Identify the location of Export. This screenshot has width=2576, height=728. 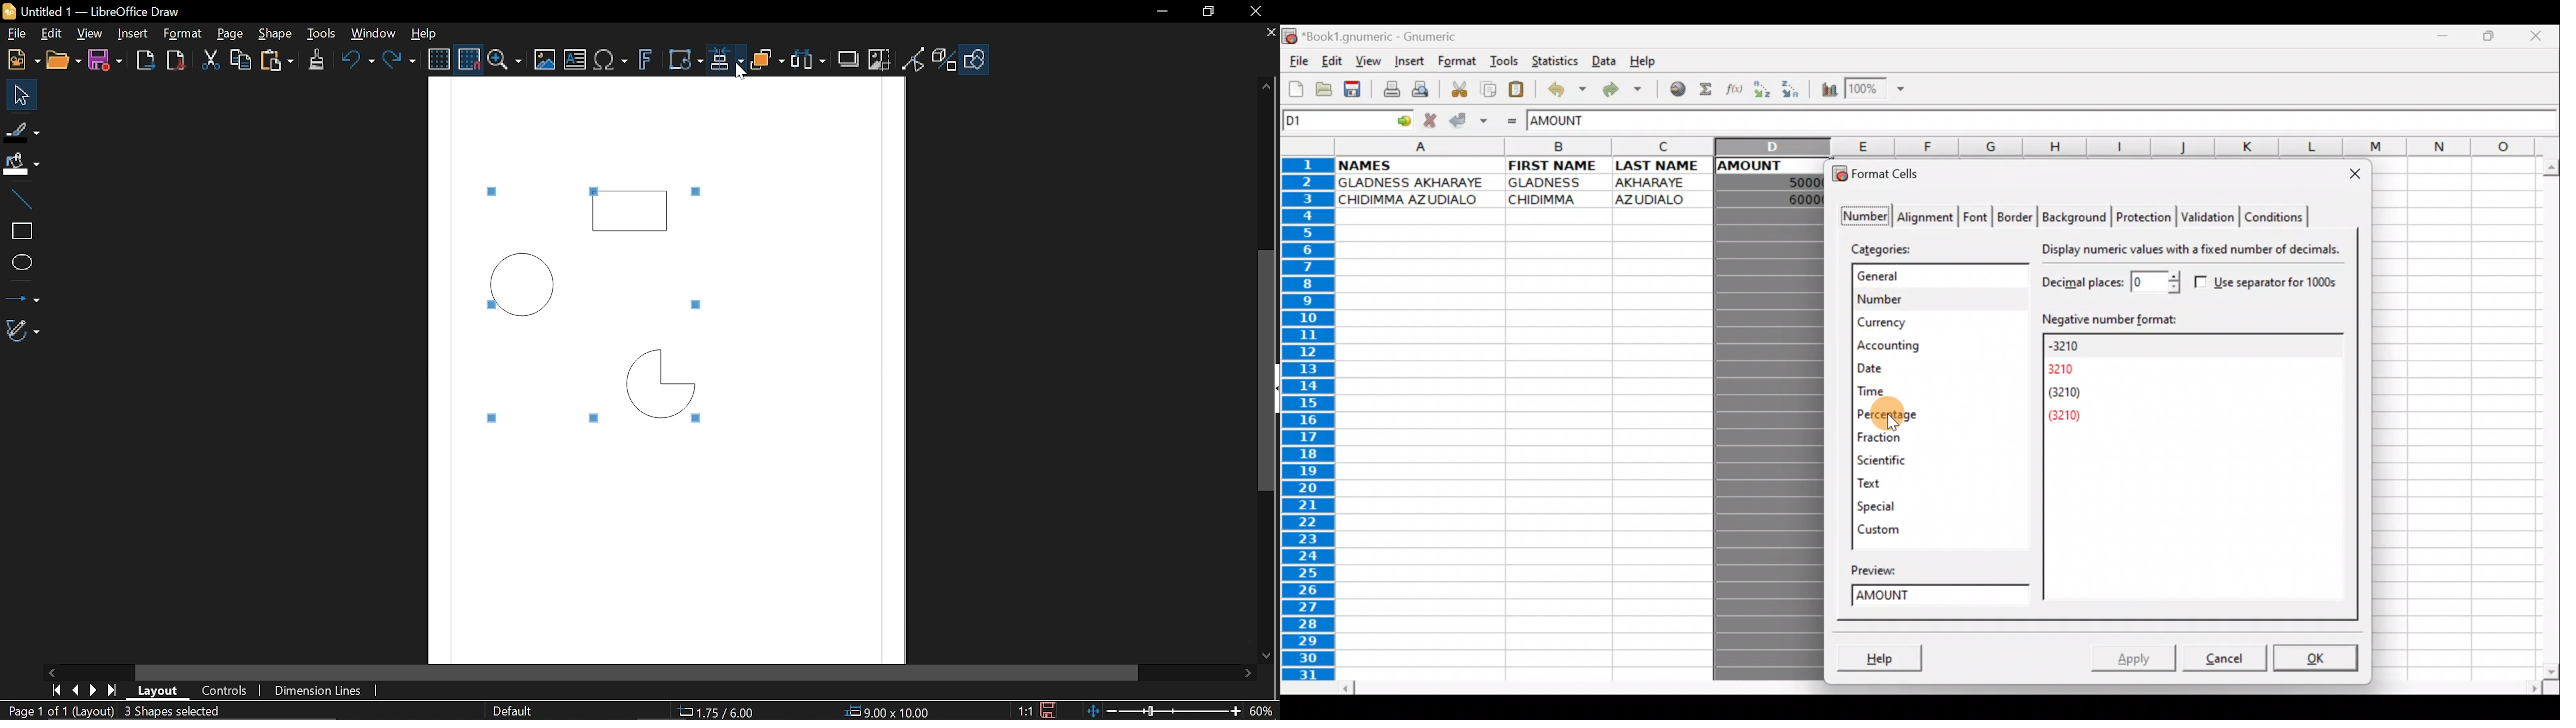
(146, 59).